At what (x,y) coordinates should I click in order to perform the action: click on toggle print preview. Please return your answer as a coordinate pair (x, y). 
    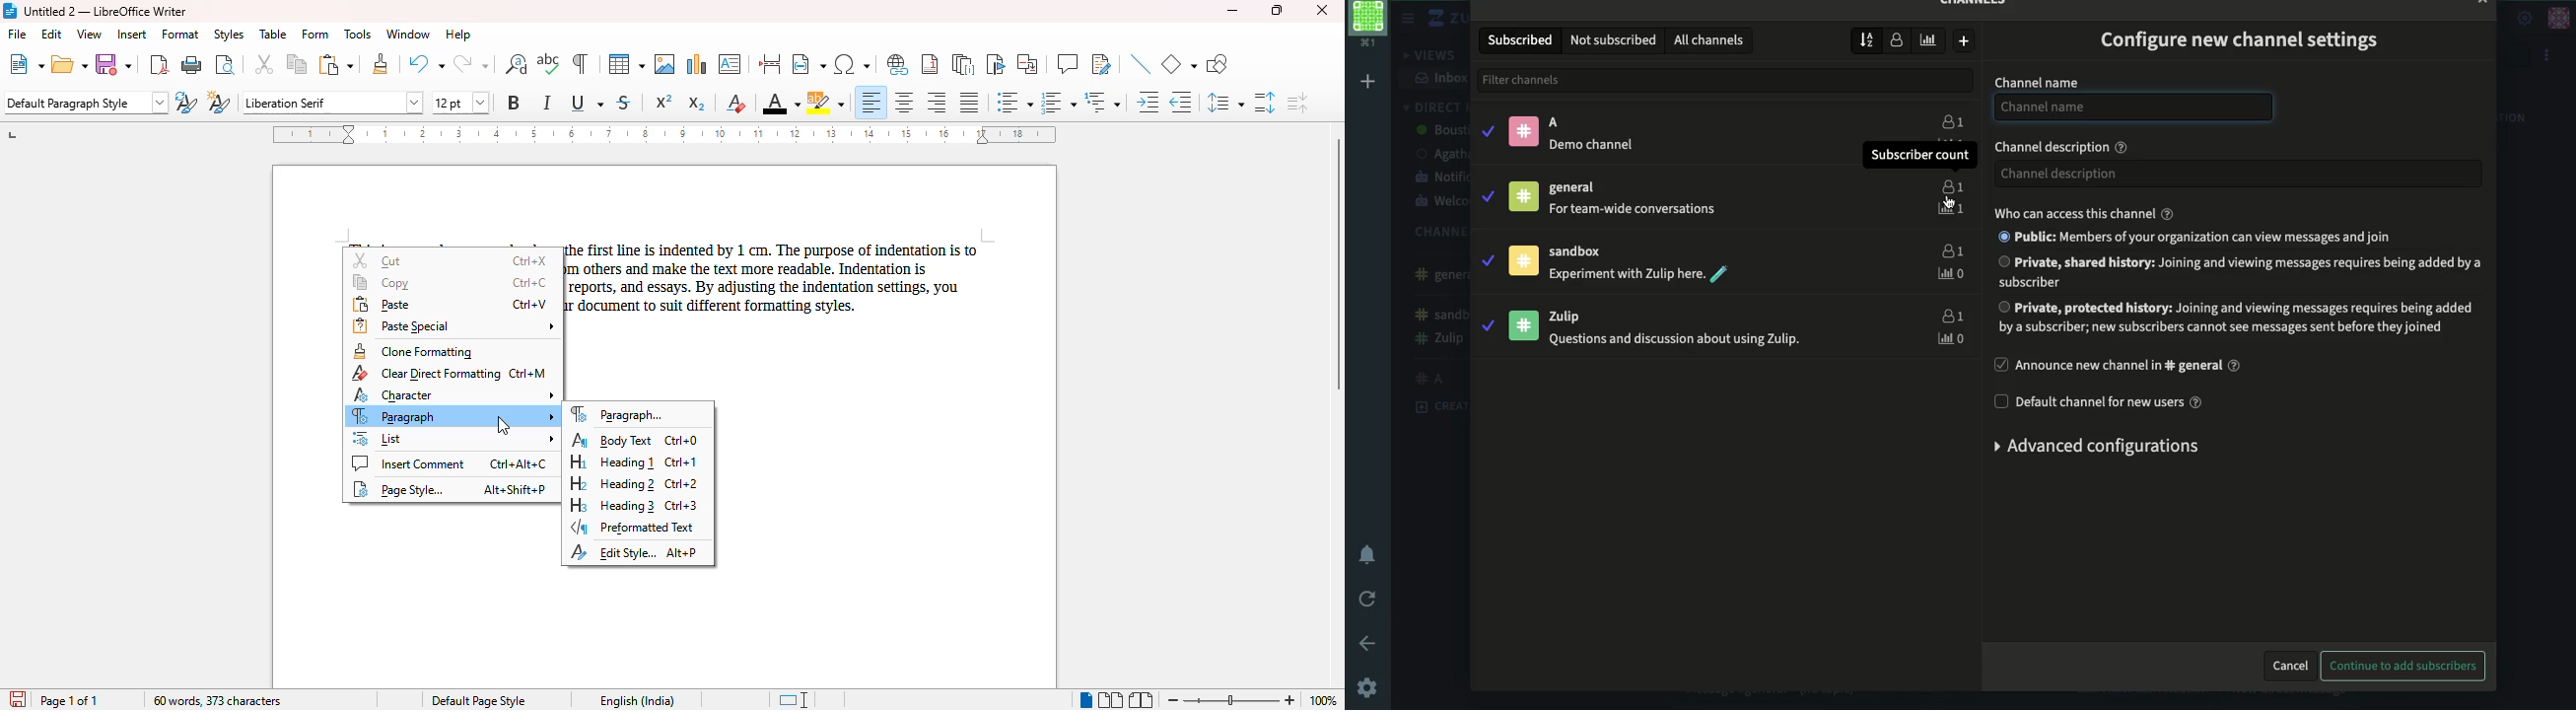
    Looking at the image, I should click on (225, 64).